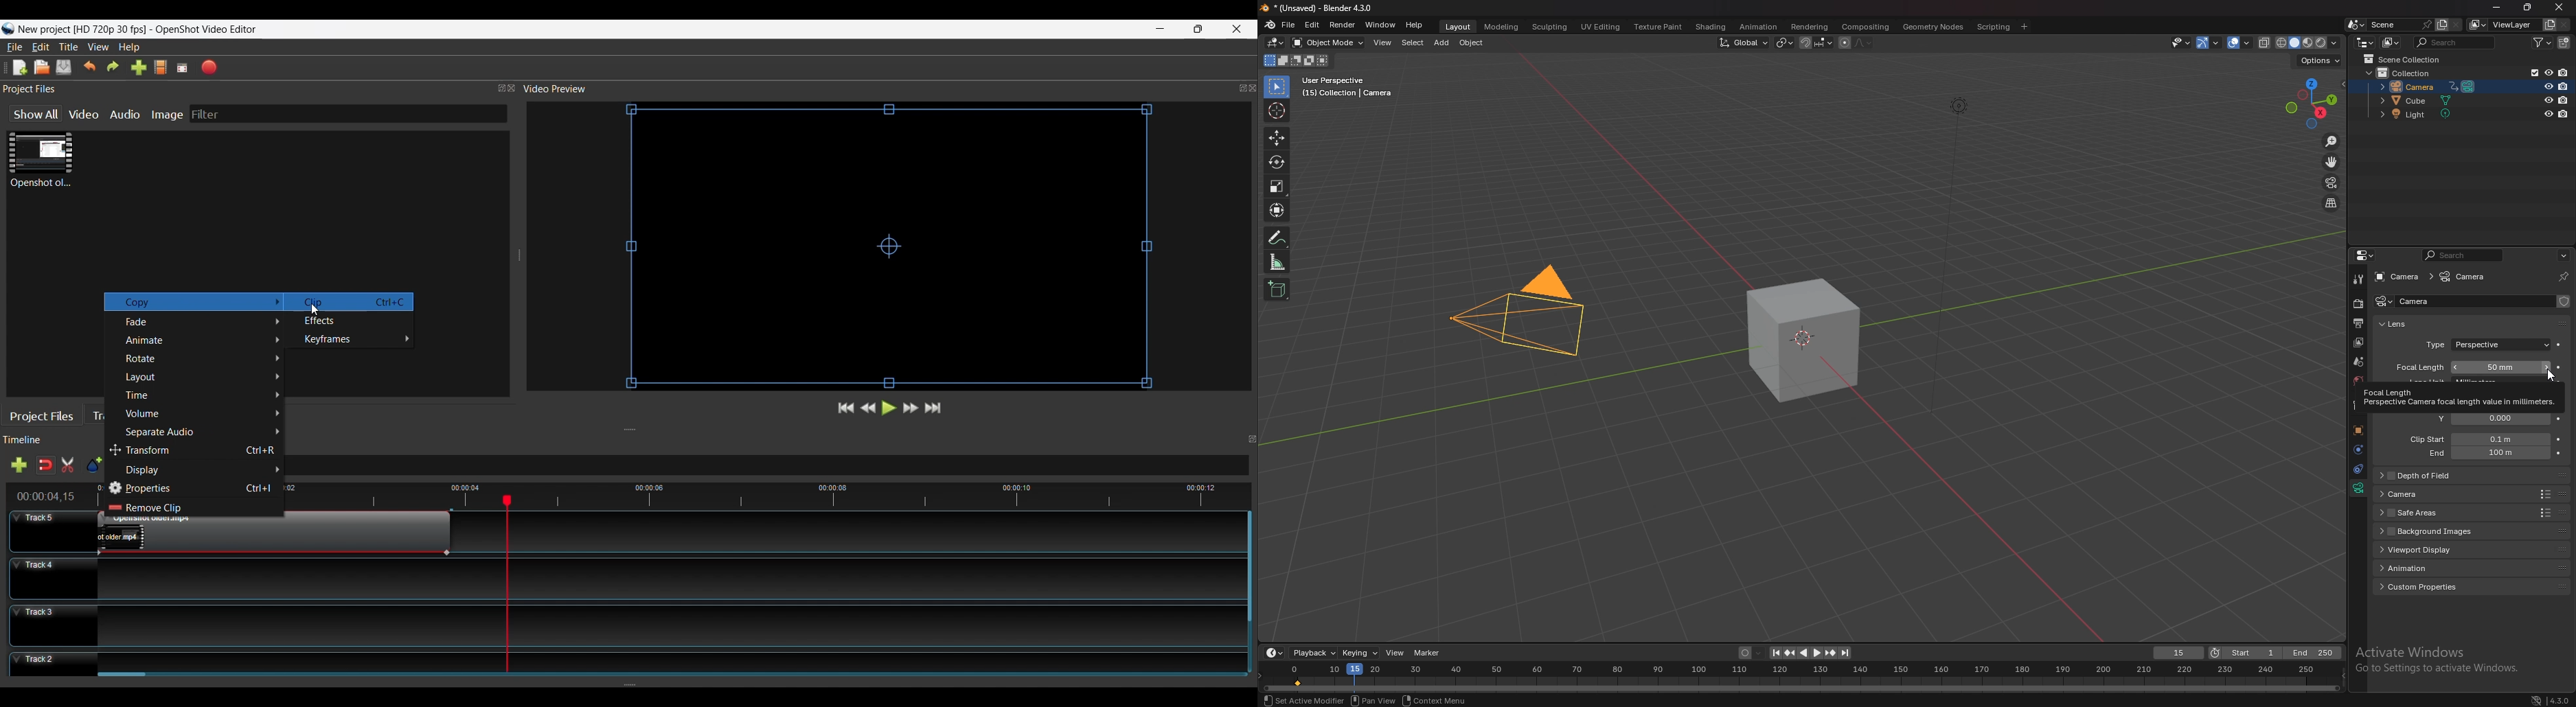 The width and height of the screenshot is (2576, 728). Describe the element at coordinates (2423, 302) in the screenshot. I see `name` at that location.